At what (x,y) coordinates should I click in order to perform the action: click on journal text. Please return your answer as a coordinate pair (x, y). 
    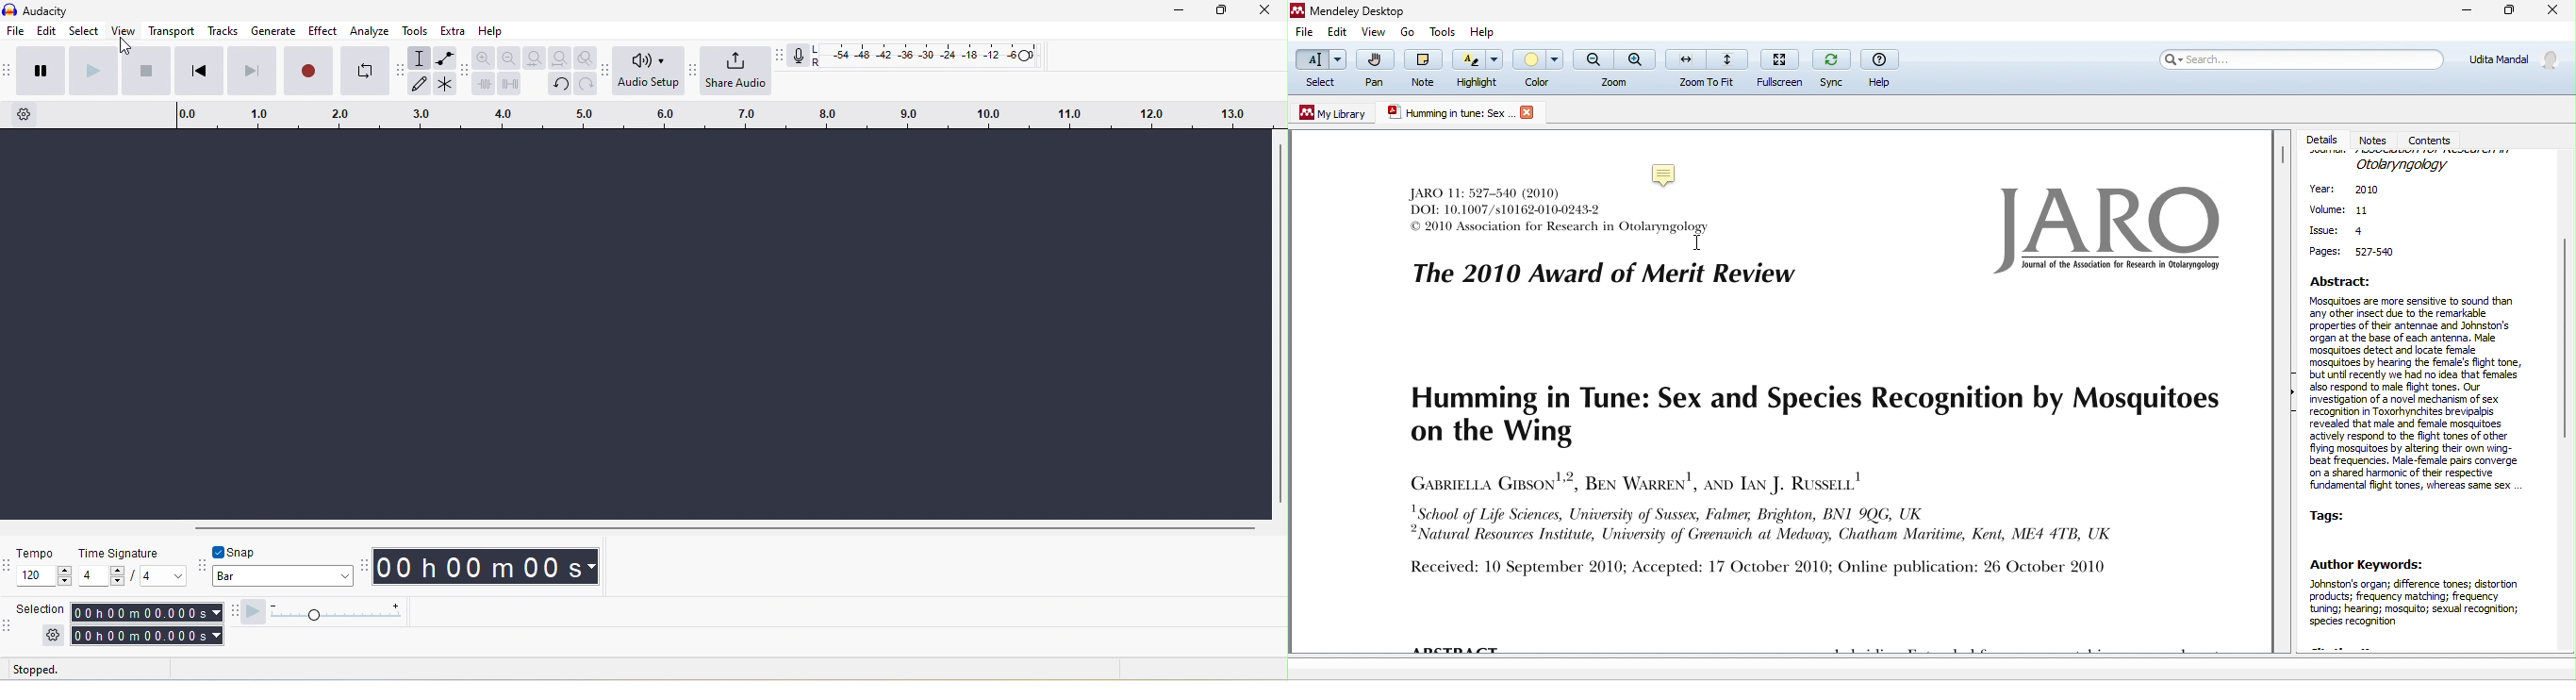
    Looking at the image, I should click on (1508, 200).